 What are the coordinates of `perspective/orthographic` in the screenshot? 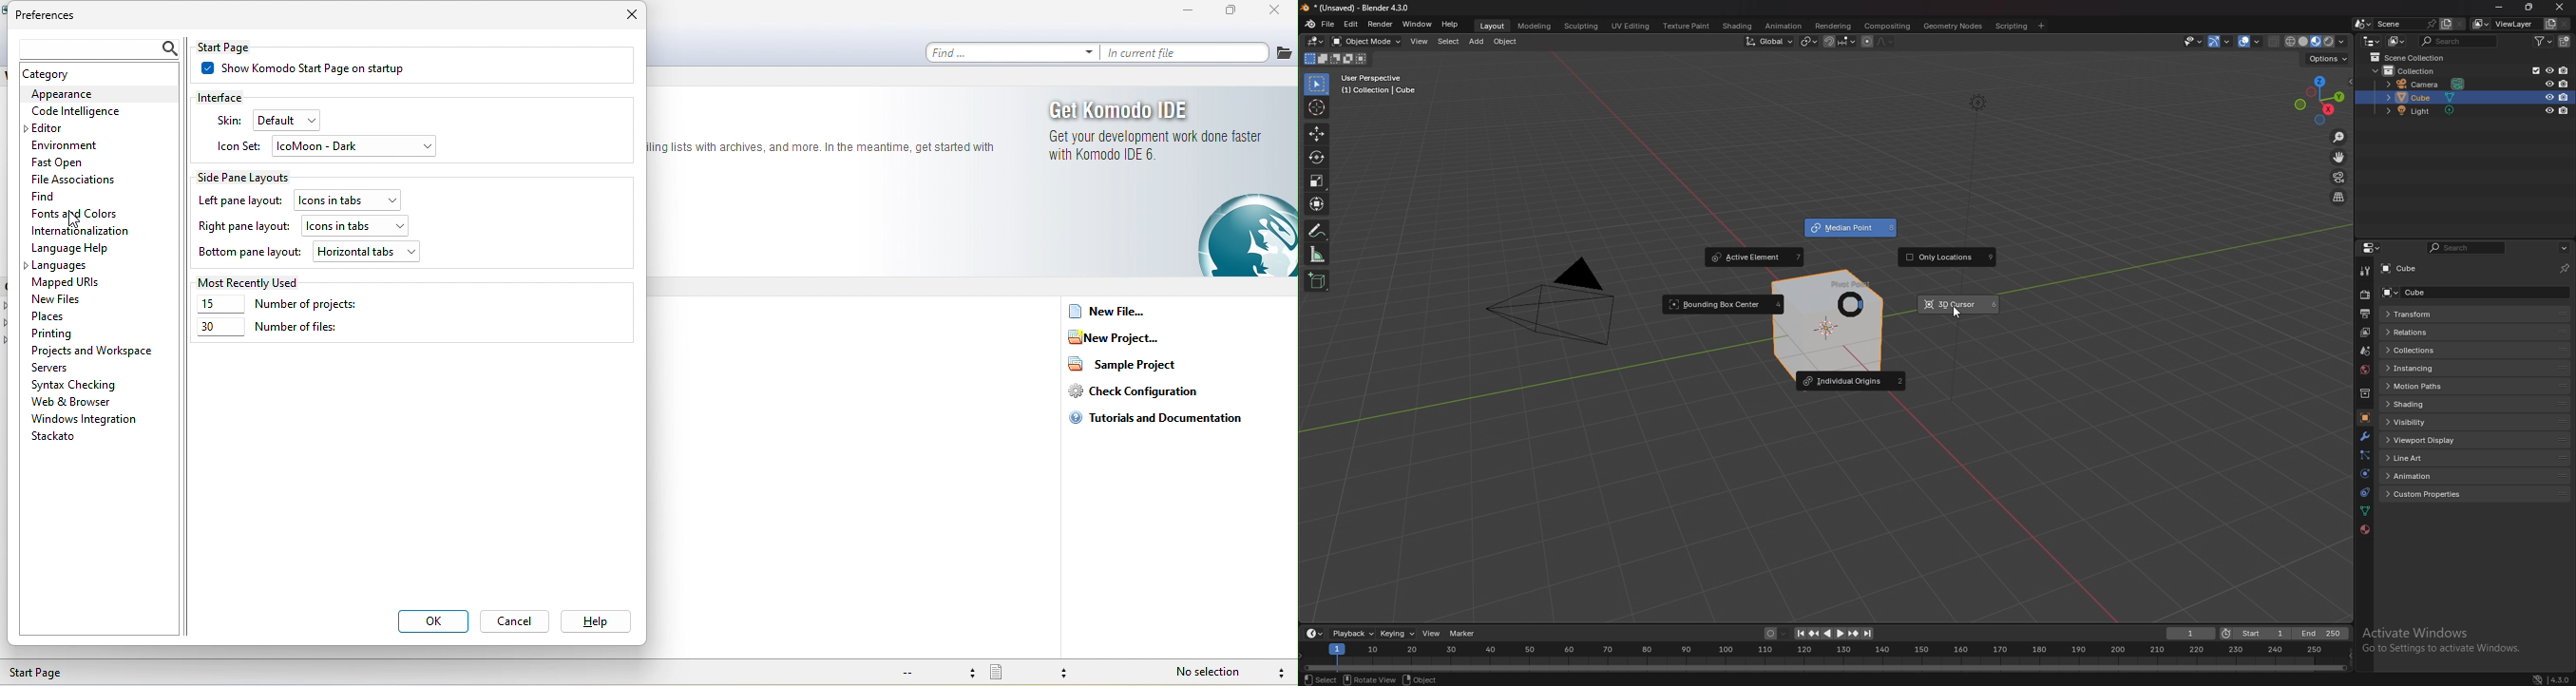 It's located at (2340, 198).